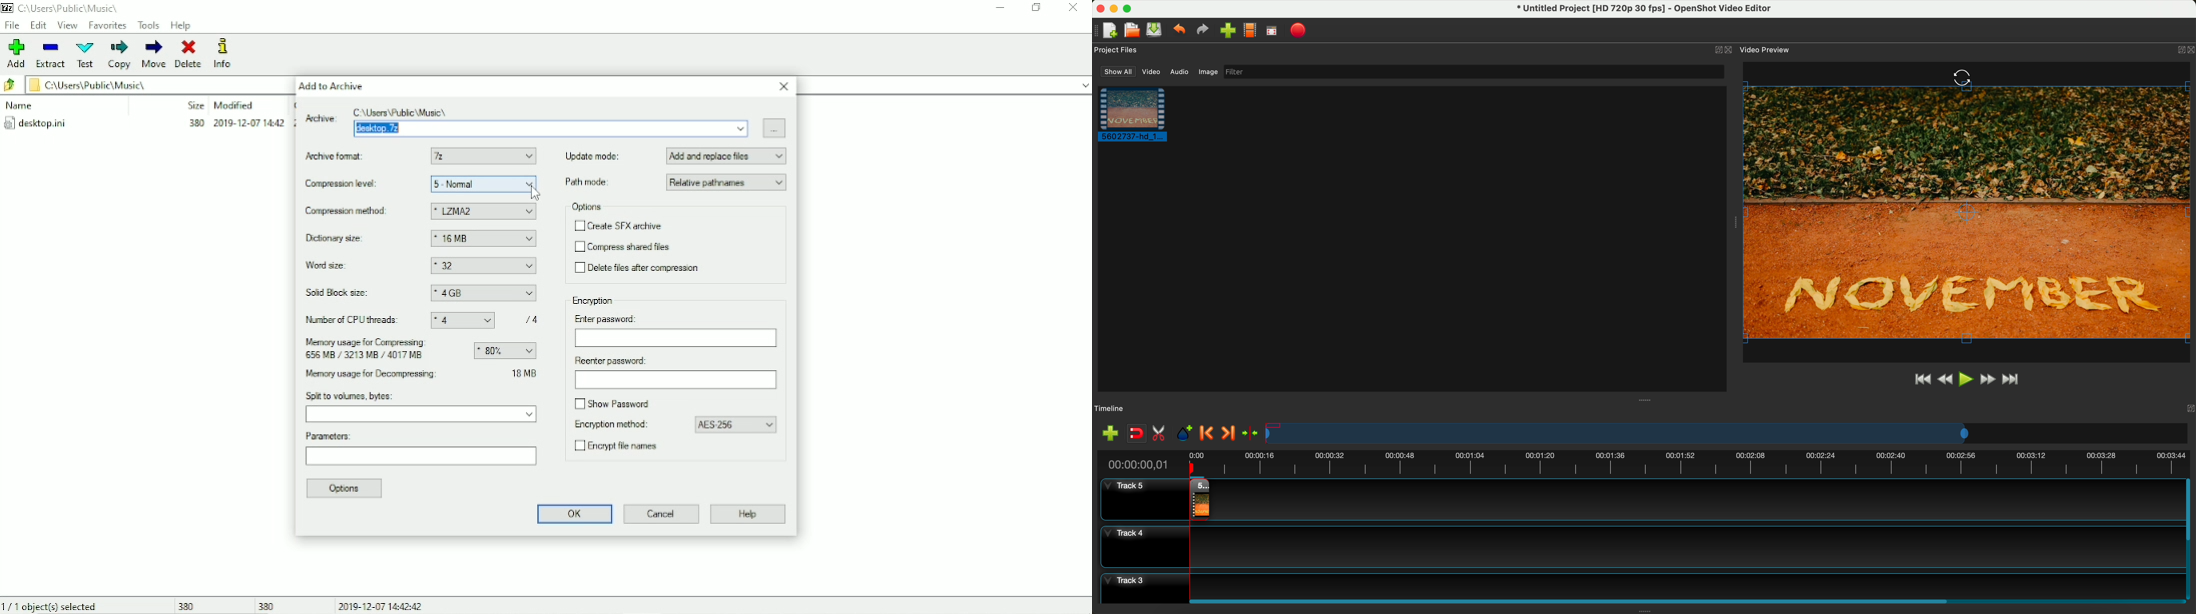  I want to click on Edit, so click(39, 25).